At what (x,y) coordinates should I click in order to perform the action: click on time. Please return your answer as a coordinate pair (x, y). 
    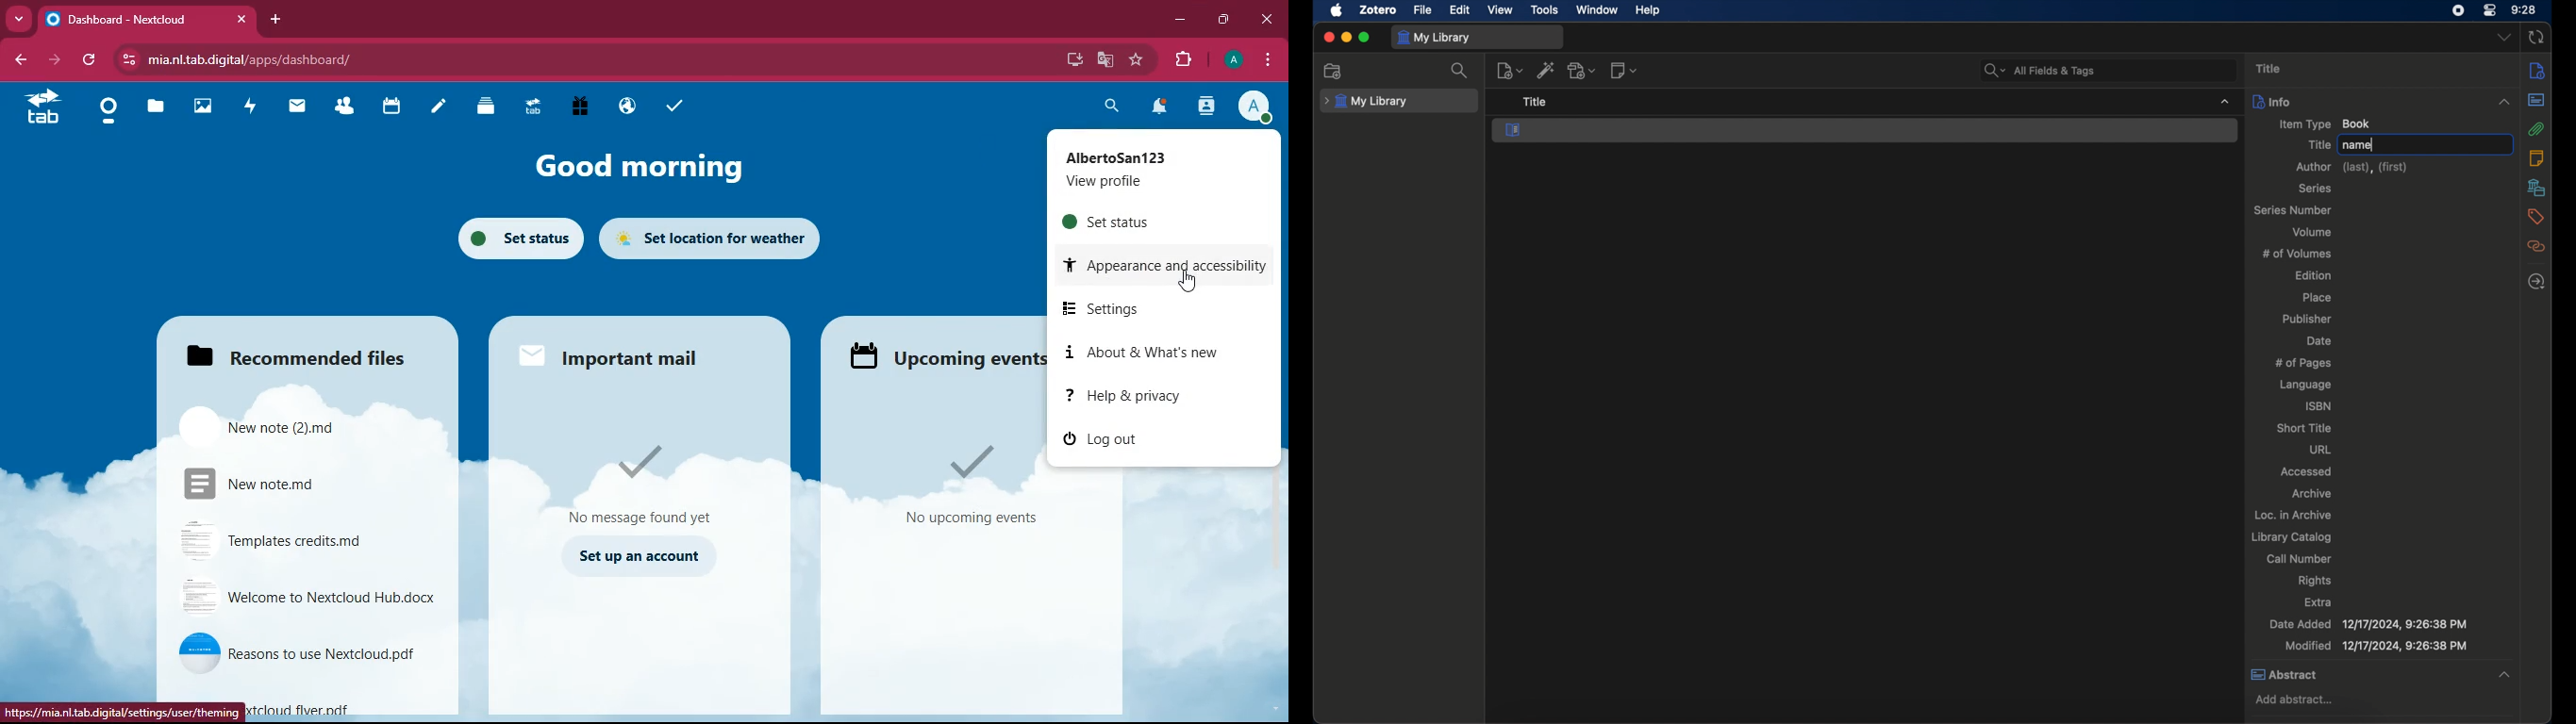
    Looking at the image, I should click on (2524, 10).